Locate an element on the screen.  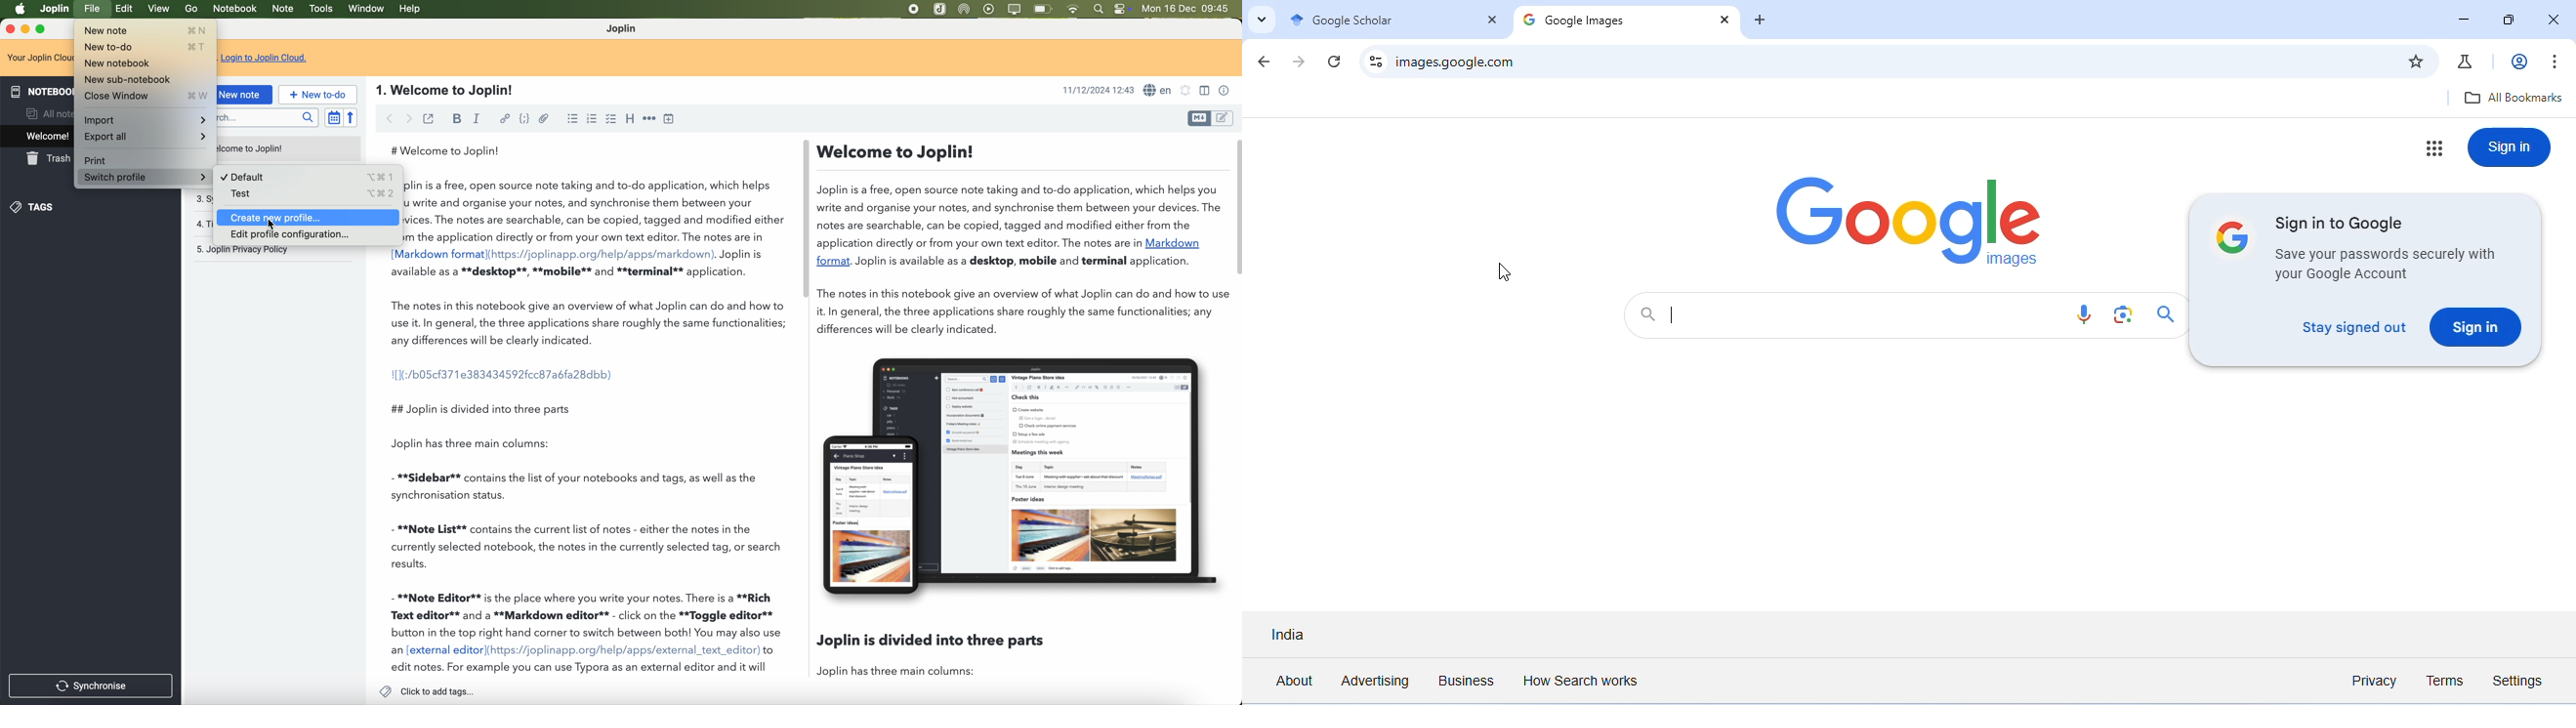
stop recording is located at coordinates (913, 10).